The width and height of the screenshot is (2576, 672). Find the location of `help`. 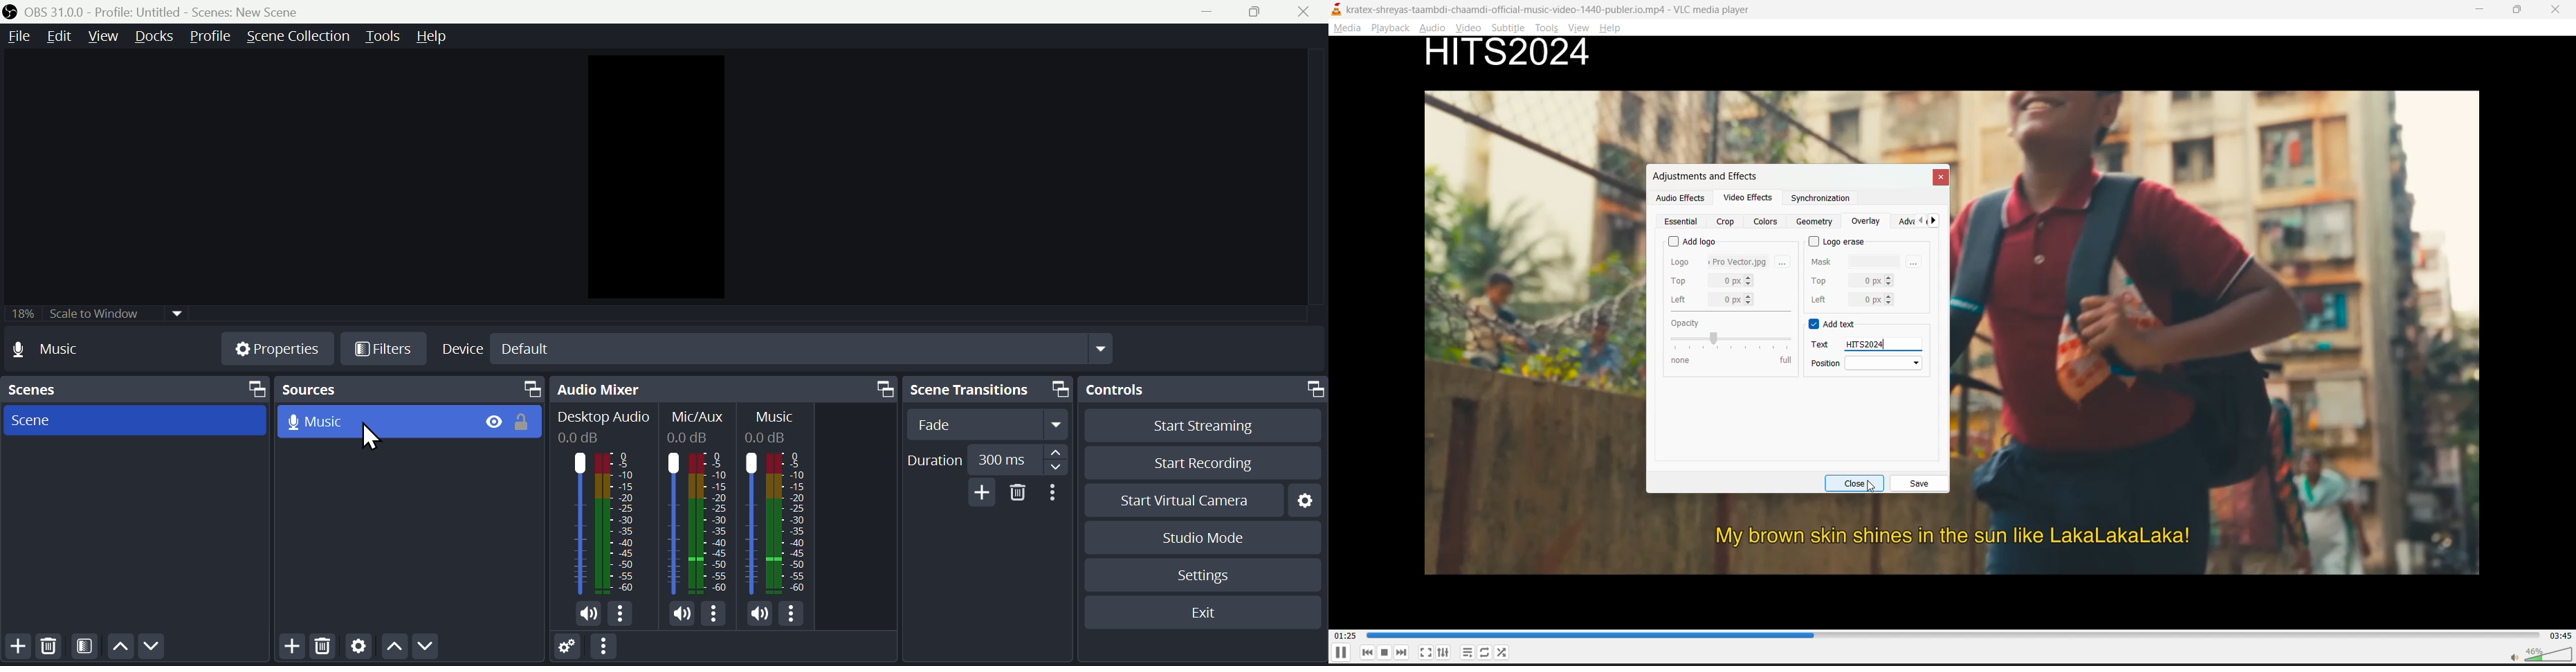

help is located at coordinates (449, 36).